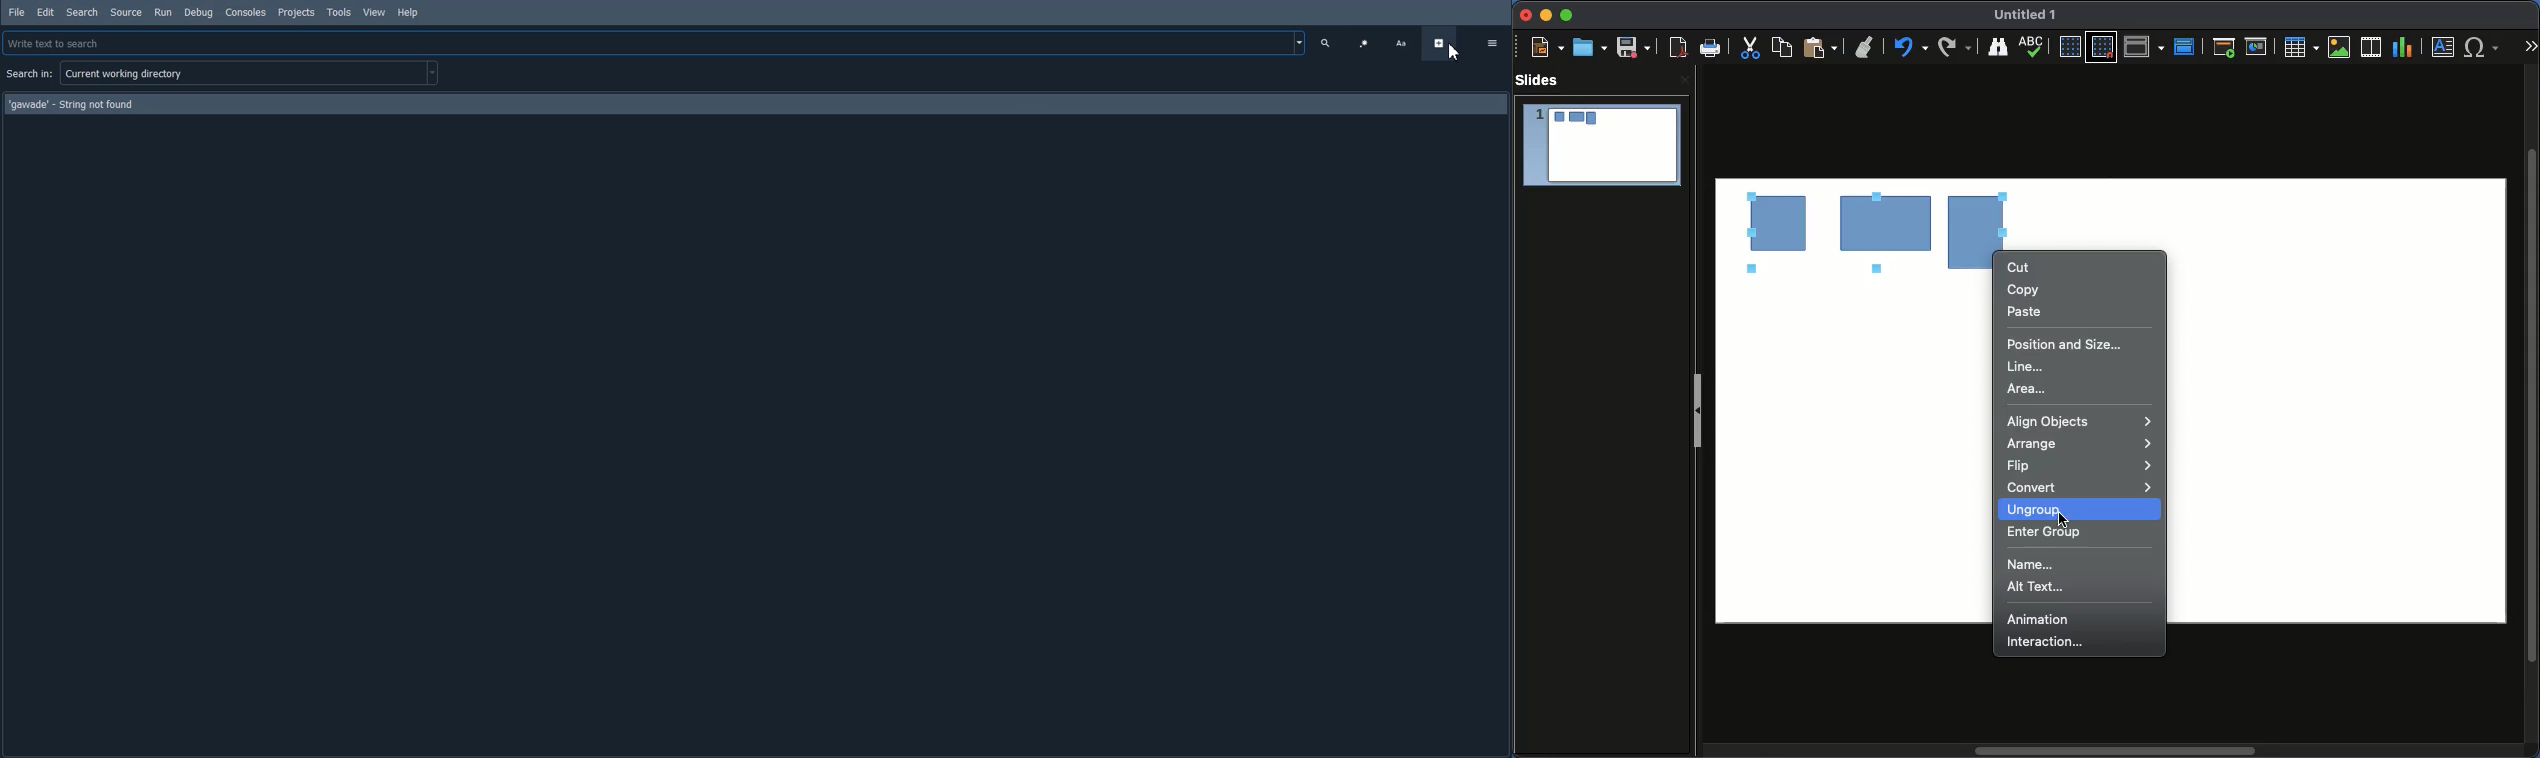 Image resolution: width=2548 pixels, height=784 pixels. What do you see at coordinates (1452, 55) in the screenshot?
I see `Cursor on Hide advance option` at bounding box center [1452, 55].